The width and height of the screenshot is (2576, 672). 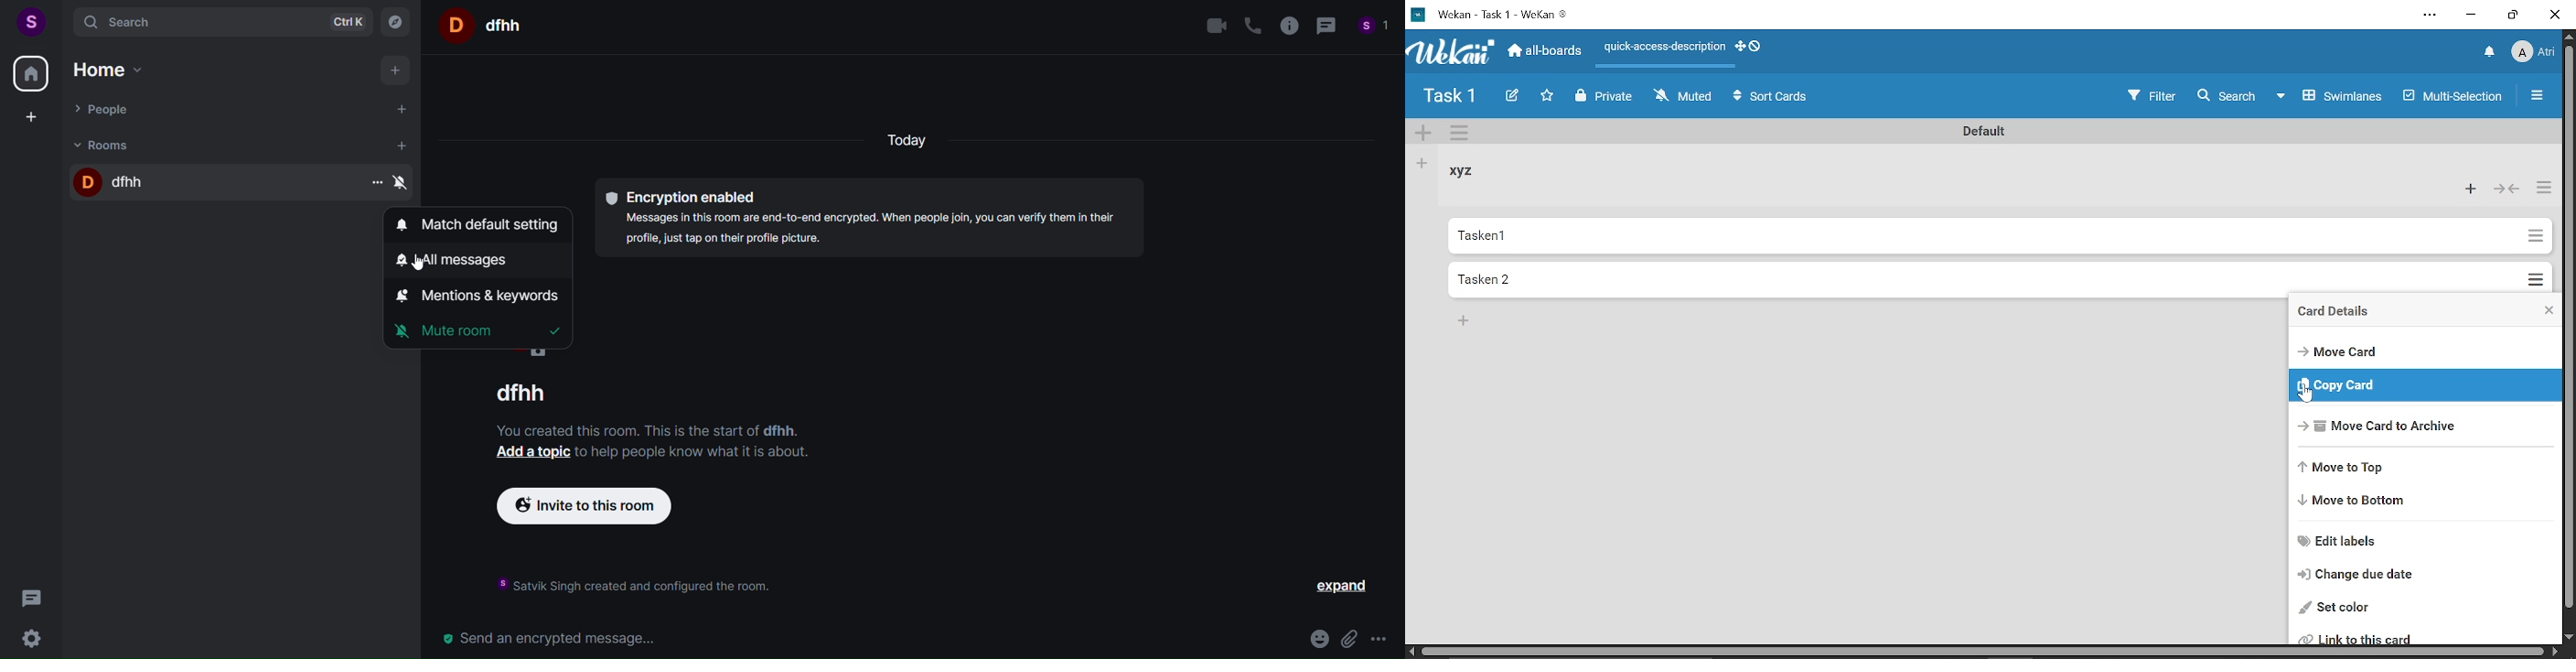 I want to click on mentions & keywords, so click(x=480, y=294).